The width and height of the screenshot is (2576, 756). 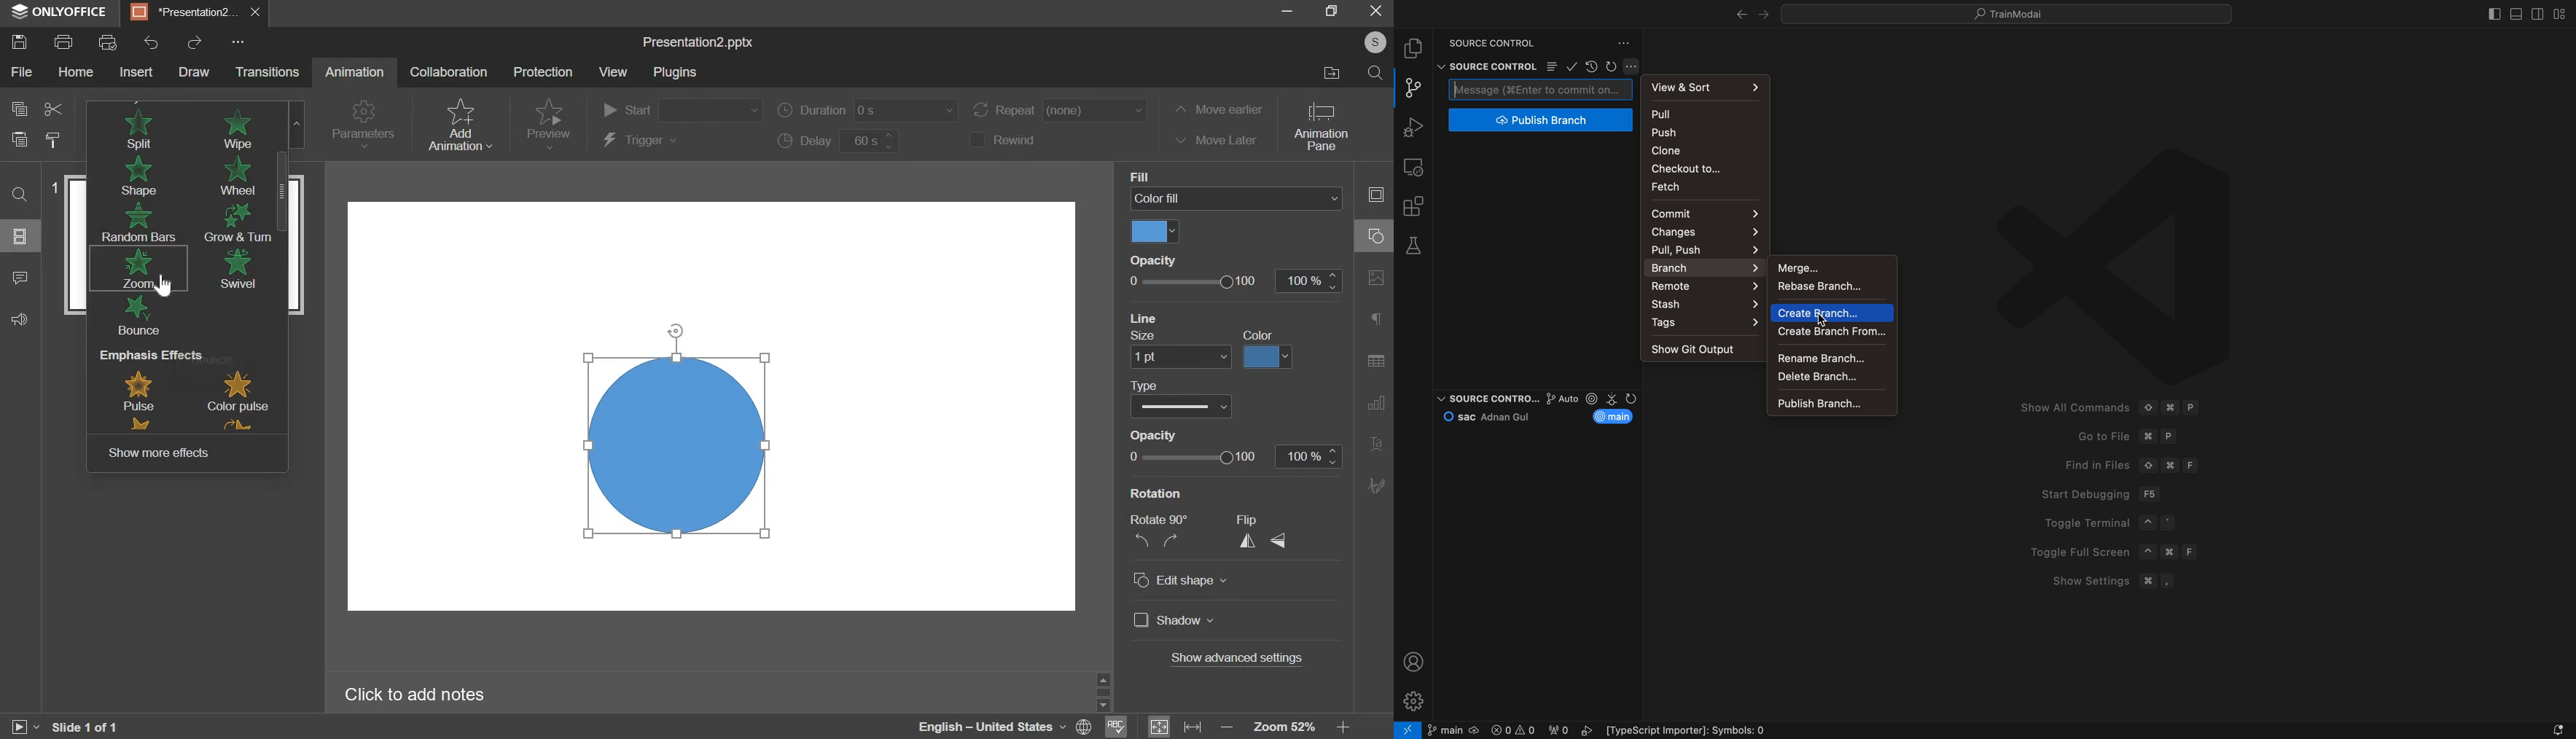 What do you see at coordinates (236, 222) in the screenshot?
I see `grow & turn` at bounding box center [236, 222].